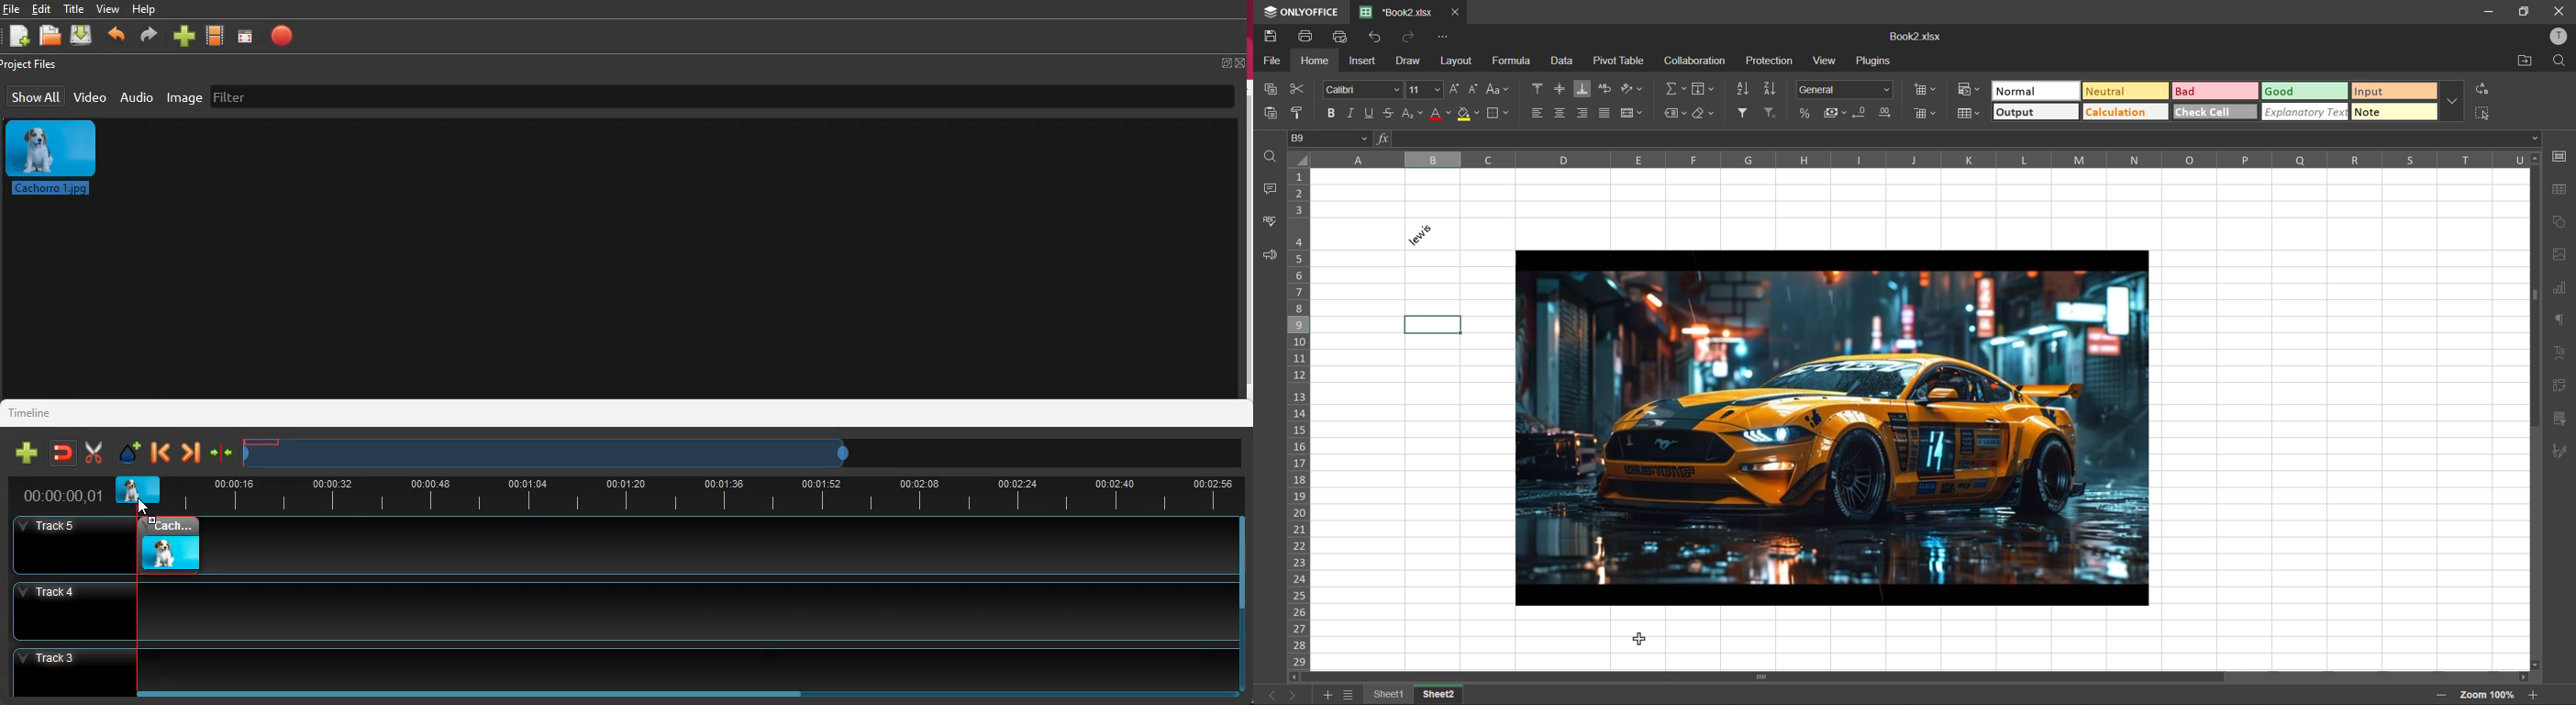 This screenshot has height=728, width=2576. I want to click on selected box, so click(1434, 324).